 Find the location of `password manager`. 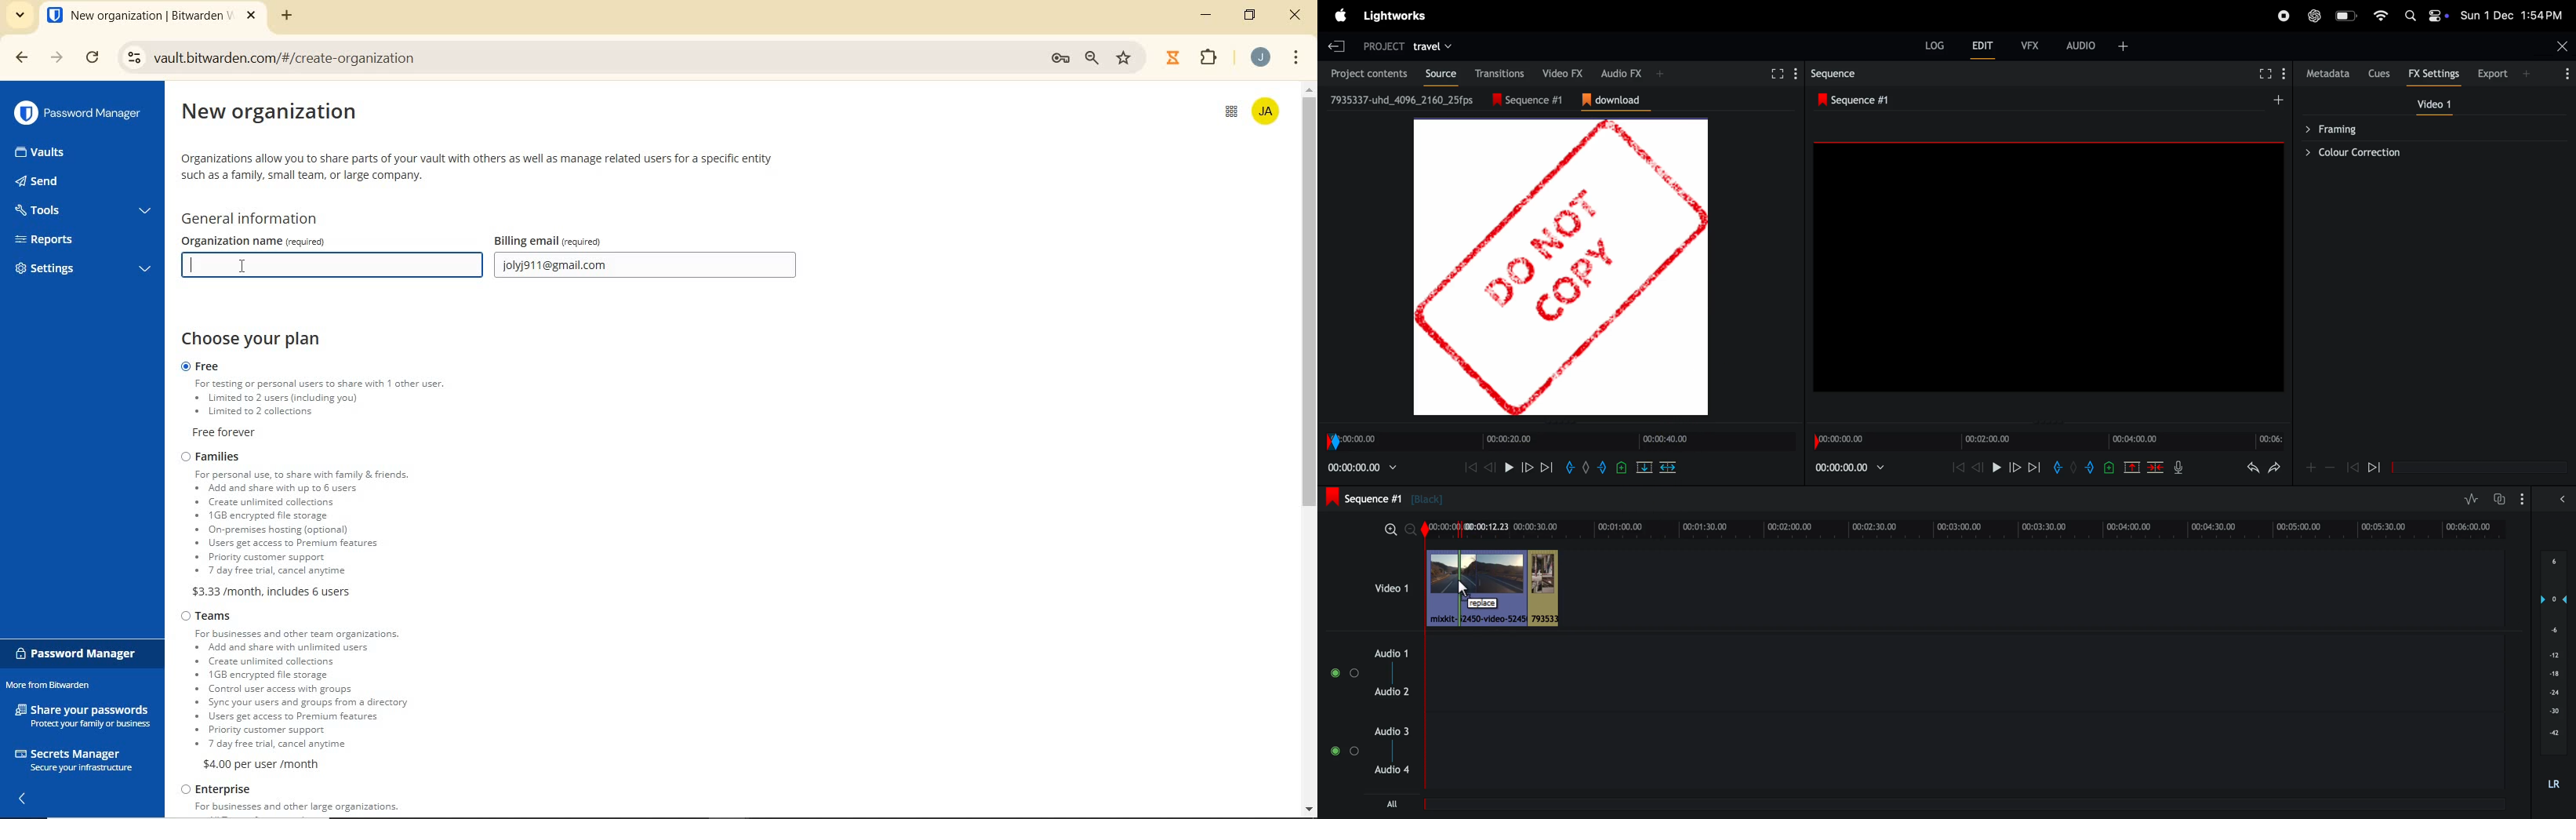

password manager is located at coordinates (79, 653).